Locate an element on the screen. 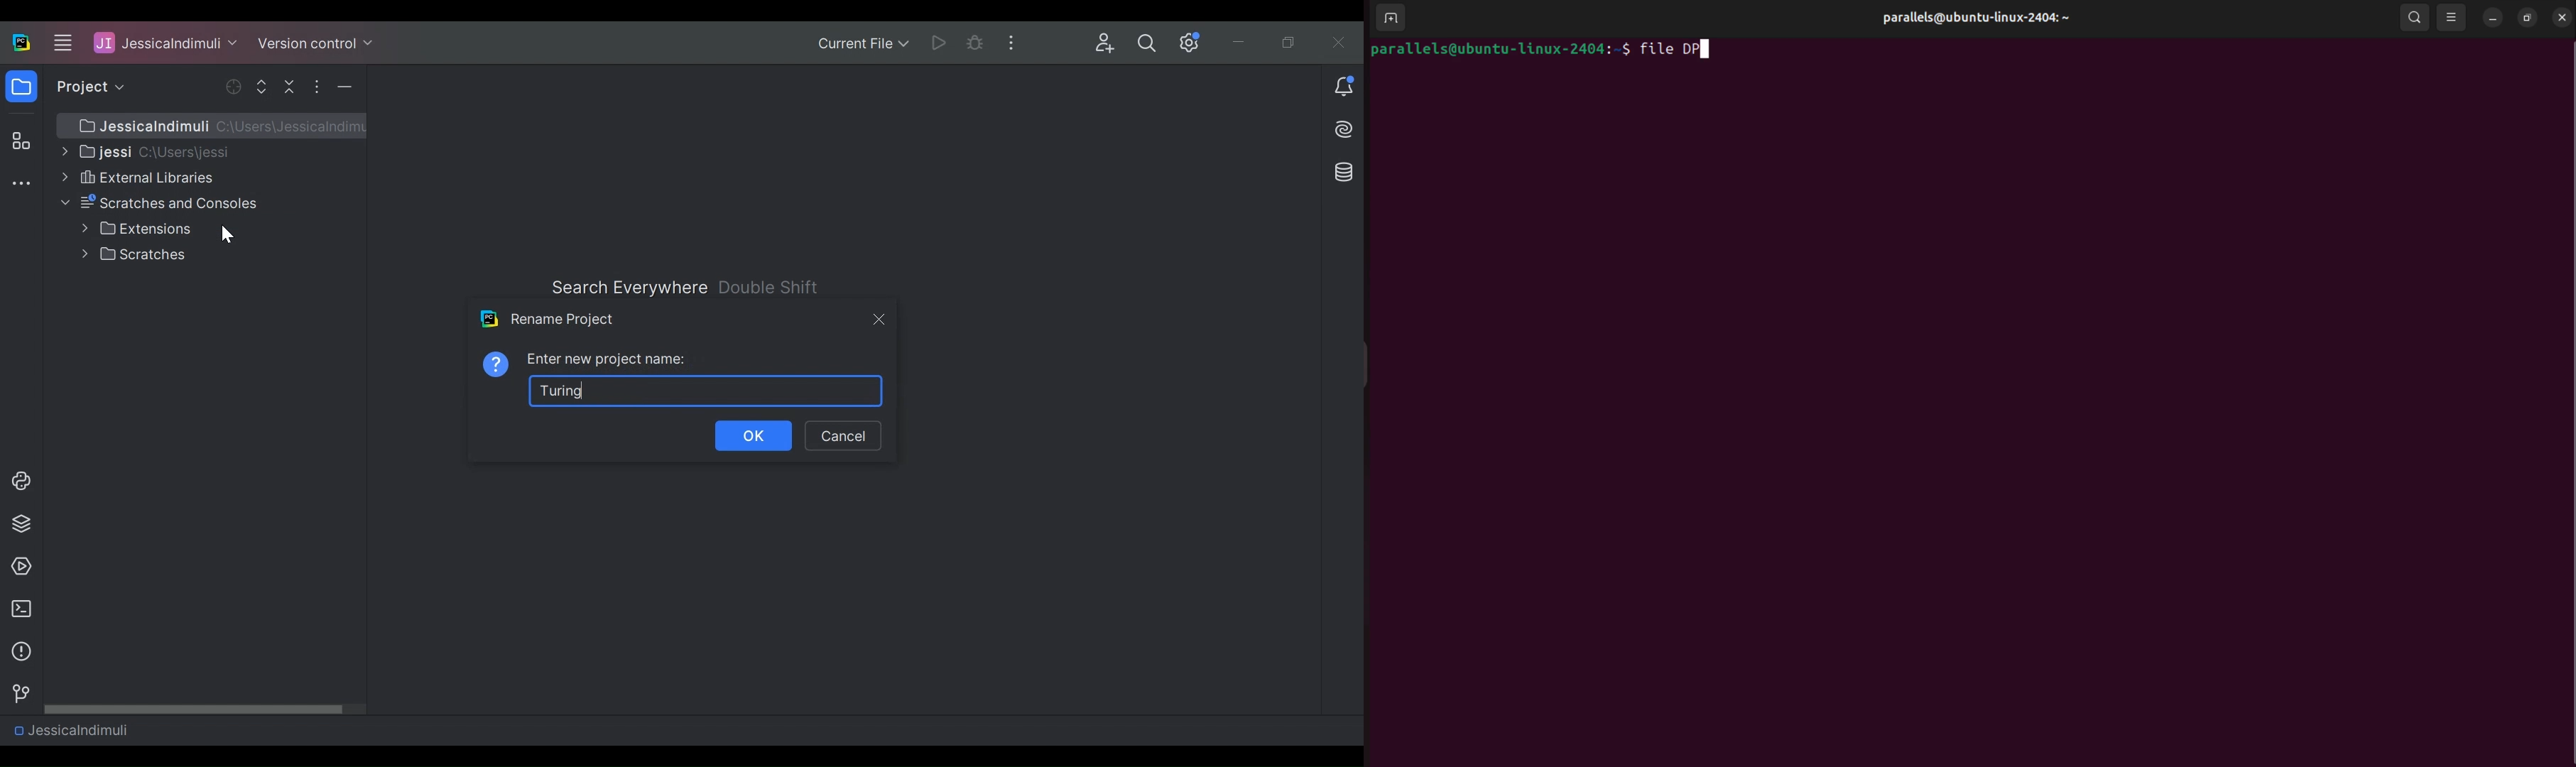 This screenshot has width=2576, height=784. Rename Project is located at coordinates (548, 319).